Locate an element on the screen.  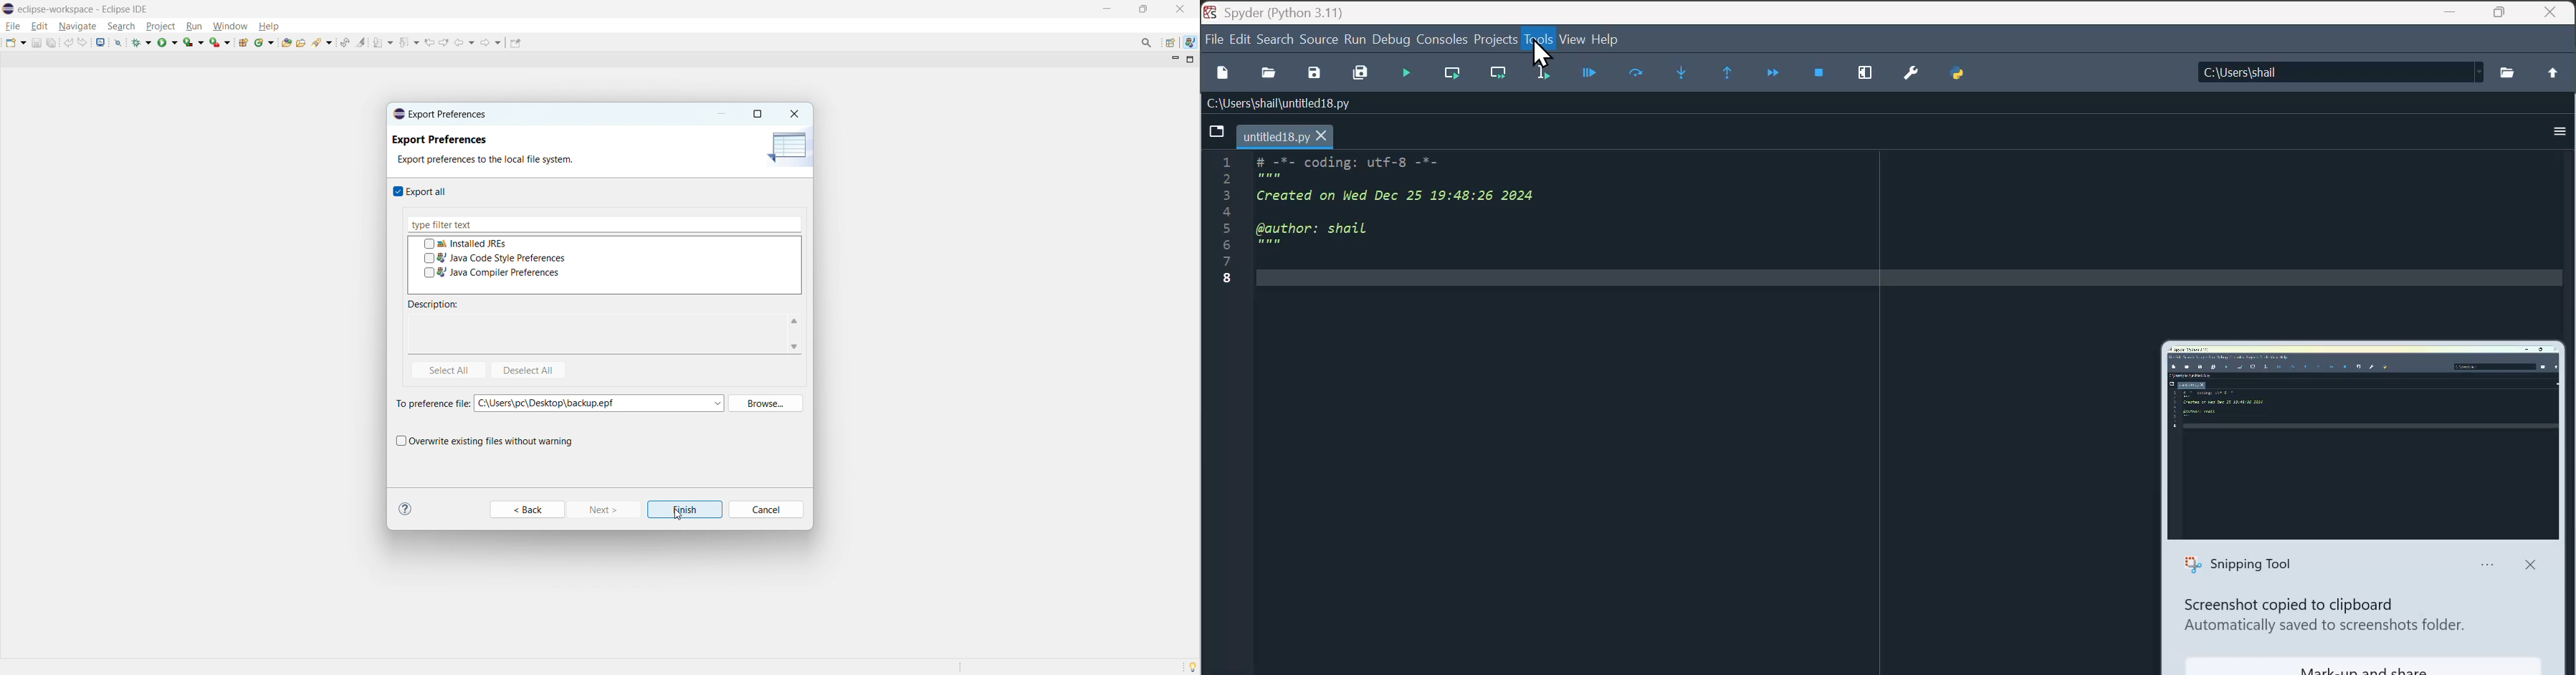
back is located at coordinates (465, 42).